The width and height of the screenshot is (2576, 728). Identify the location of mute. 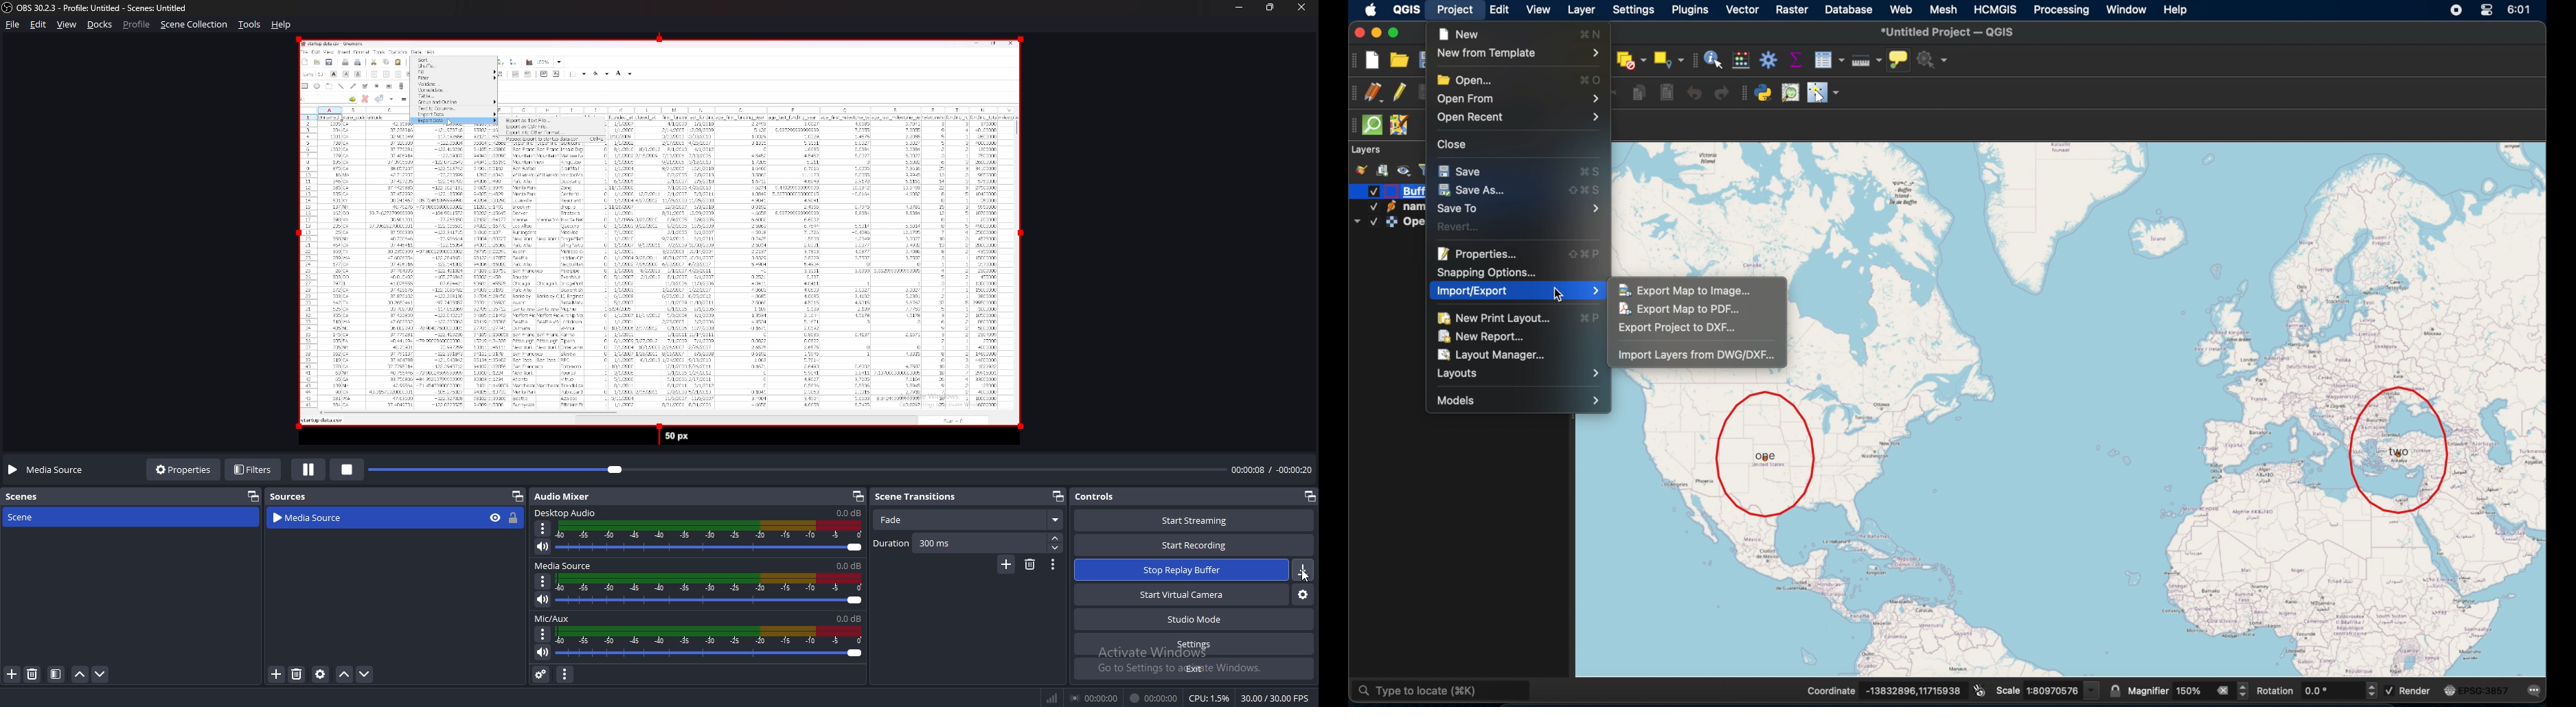
(543, 547).